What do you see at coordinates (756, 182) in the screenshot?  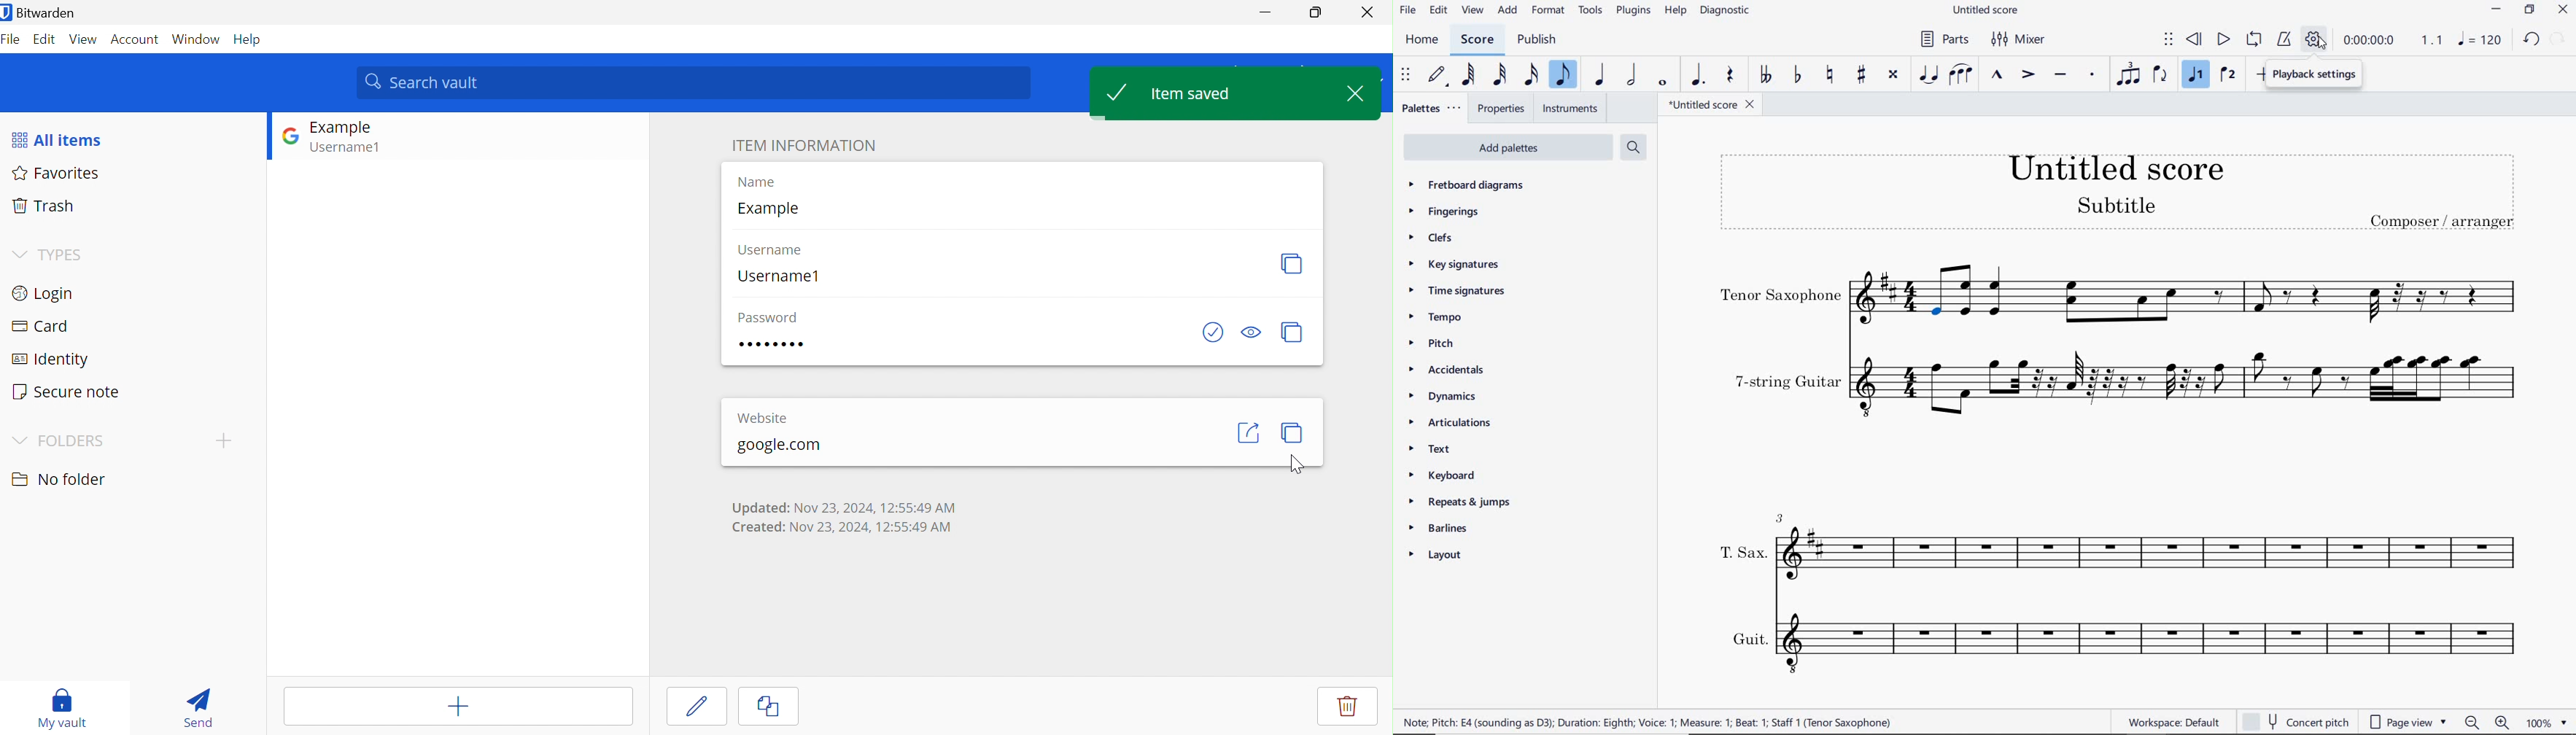 I see `Name` at bounding box center [756, 182].